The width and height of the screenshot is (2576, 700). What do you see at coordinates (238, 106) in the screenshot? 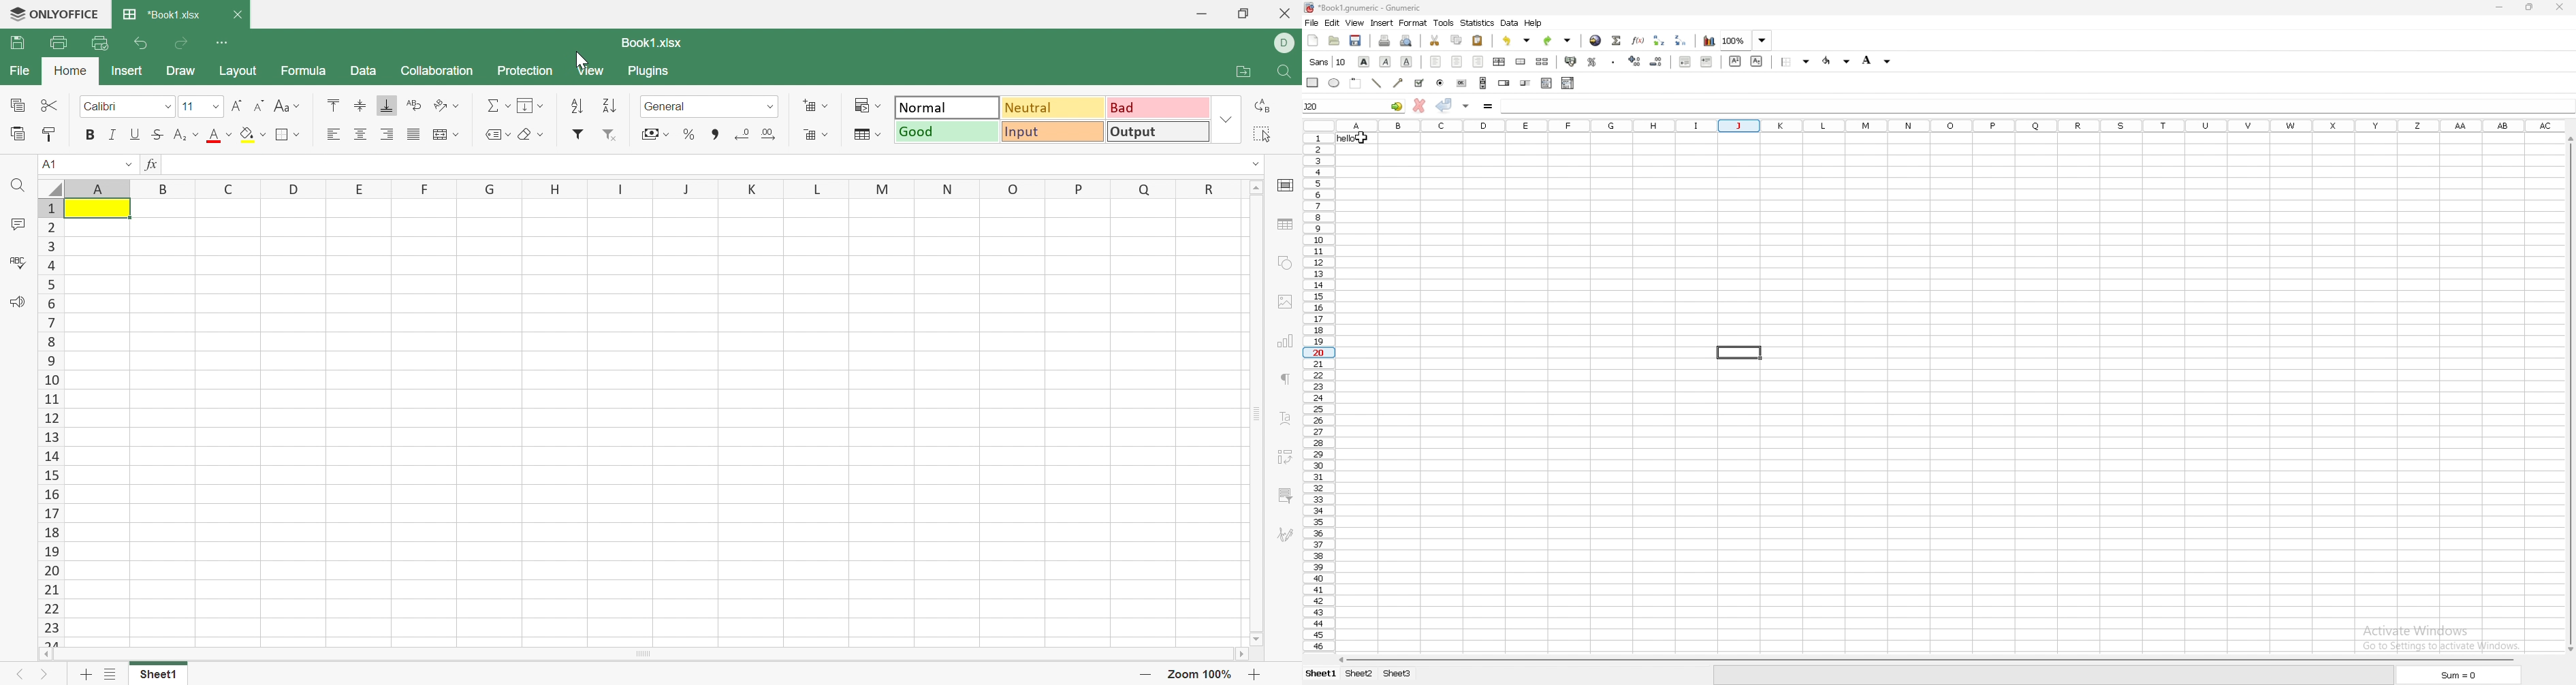
I see `Increment font size` at bounding box center [238, 106].